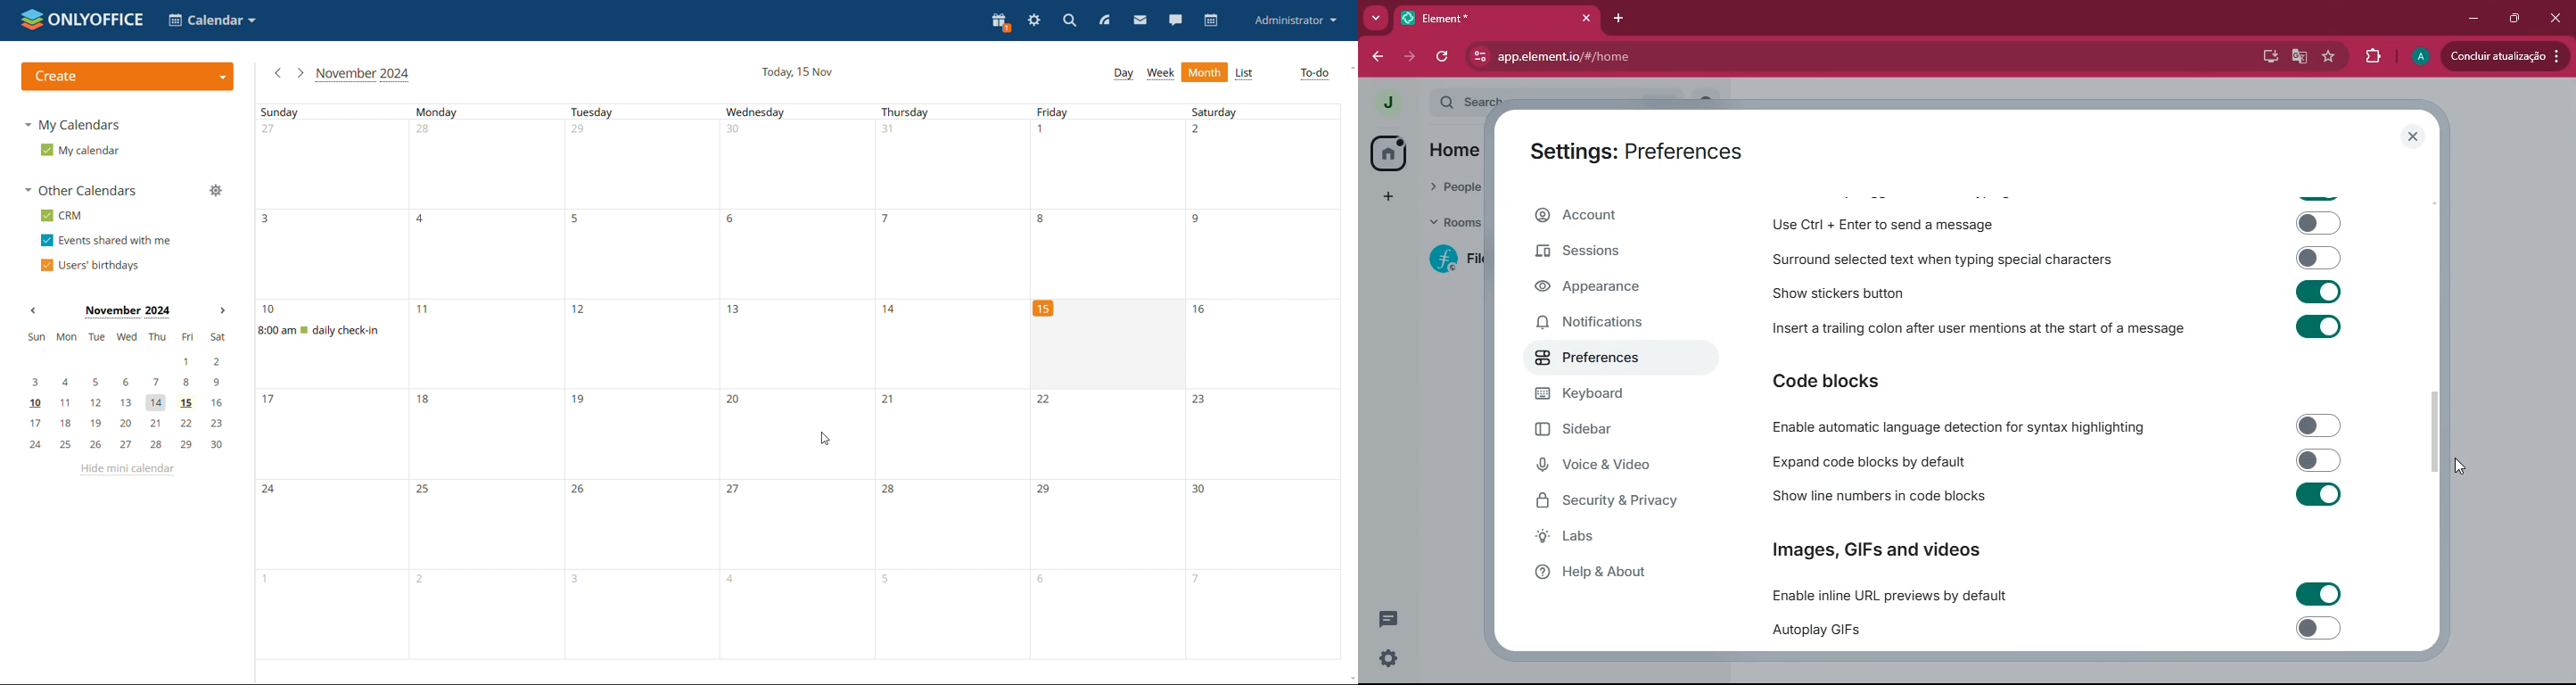 This screenshot has width=2576, height=700. I want to click on home, so click(1450, 150).